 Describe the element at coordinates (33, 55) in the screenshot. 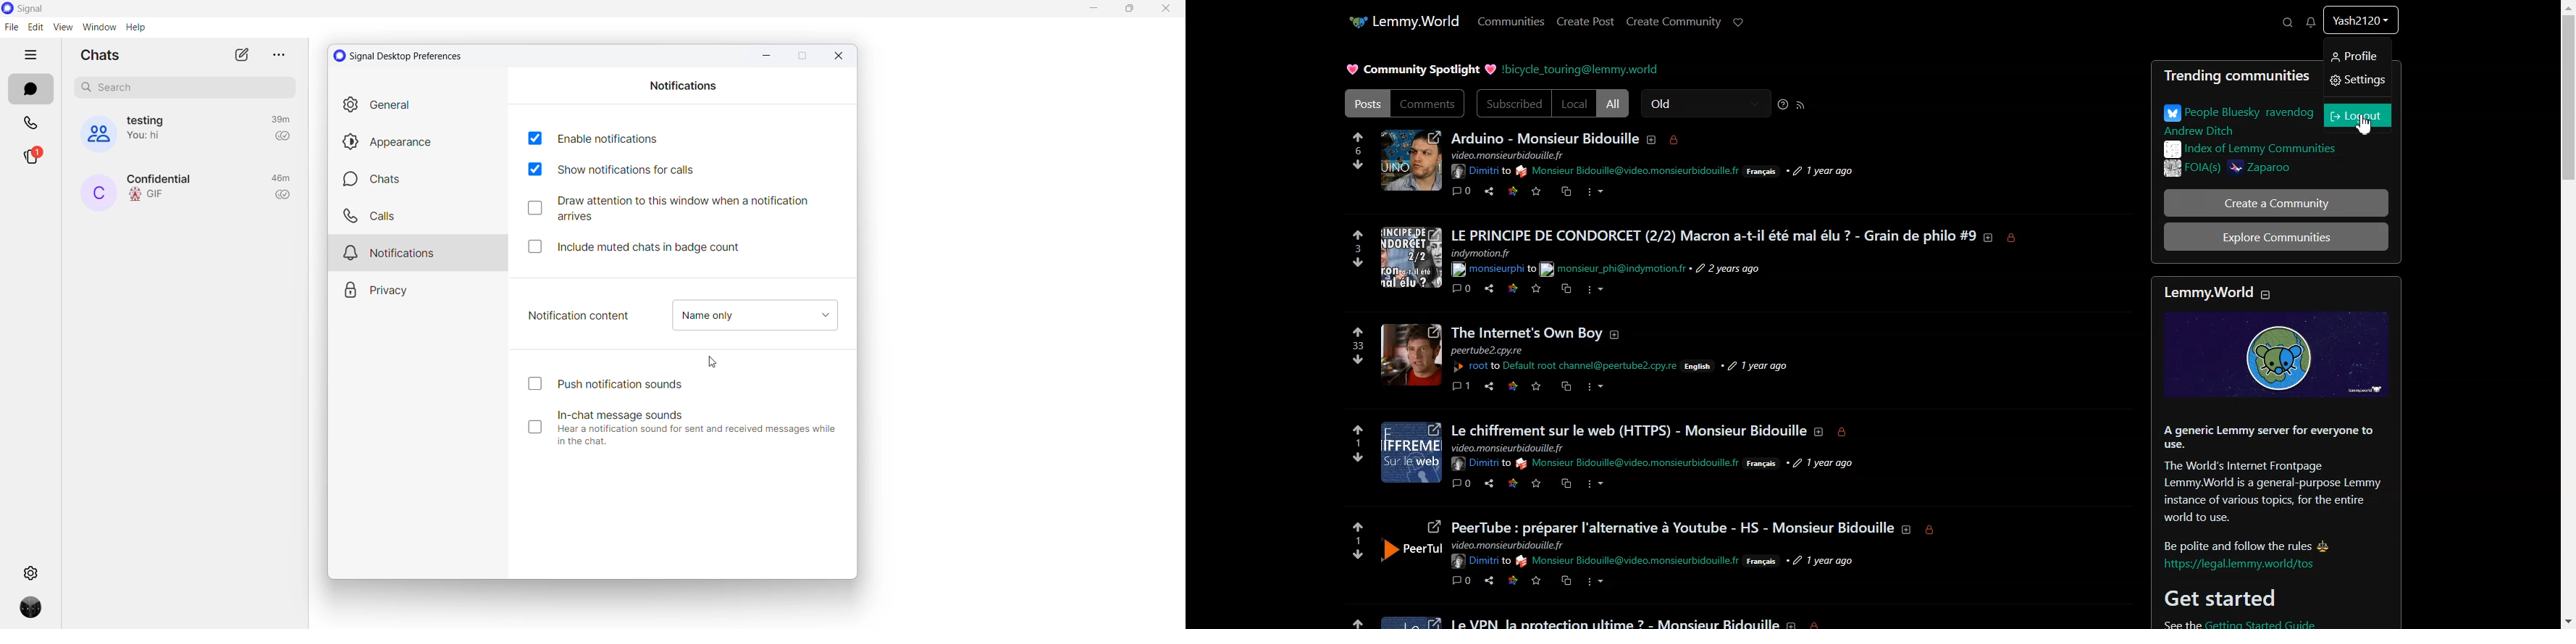

I see `hide tabs` at that location.